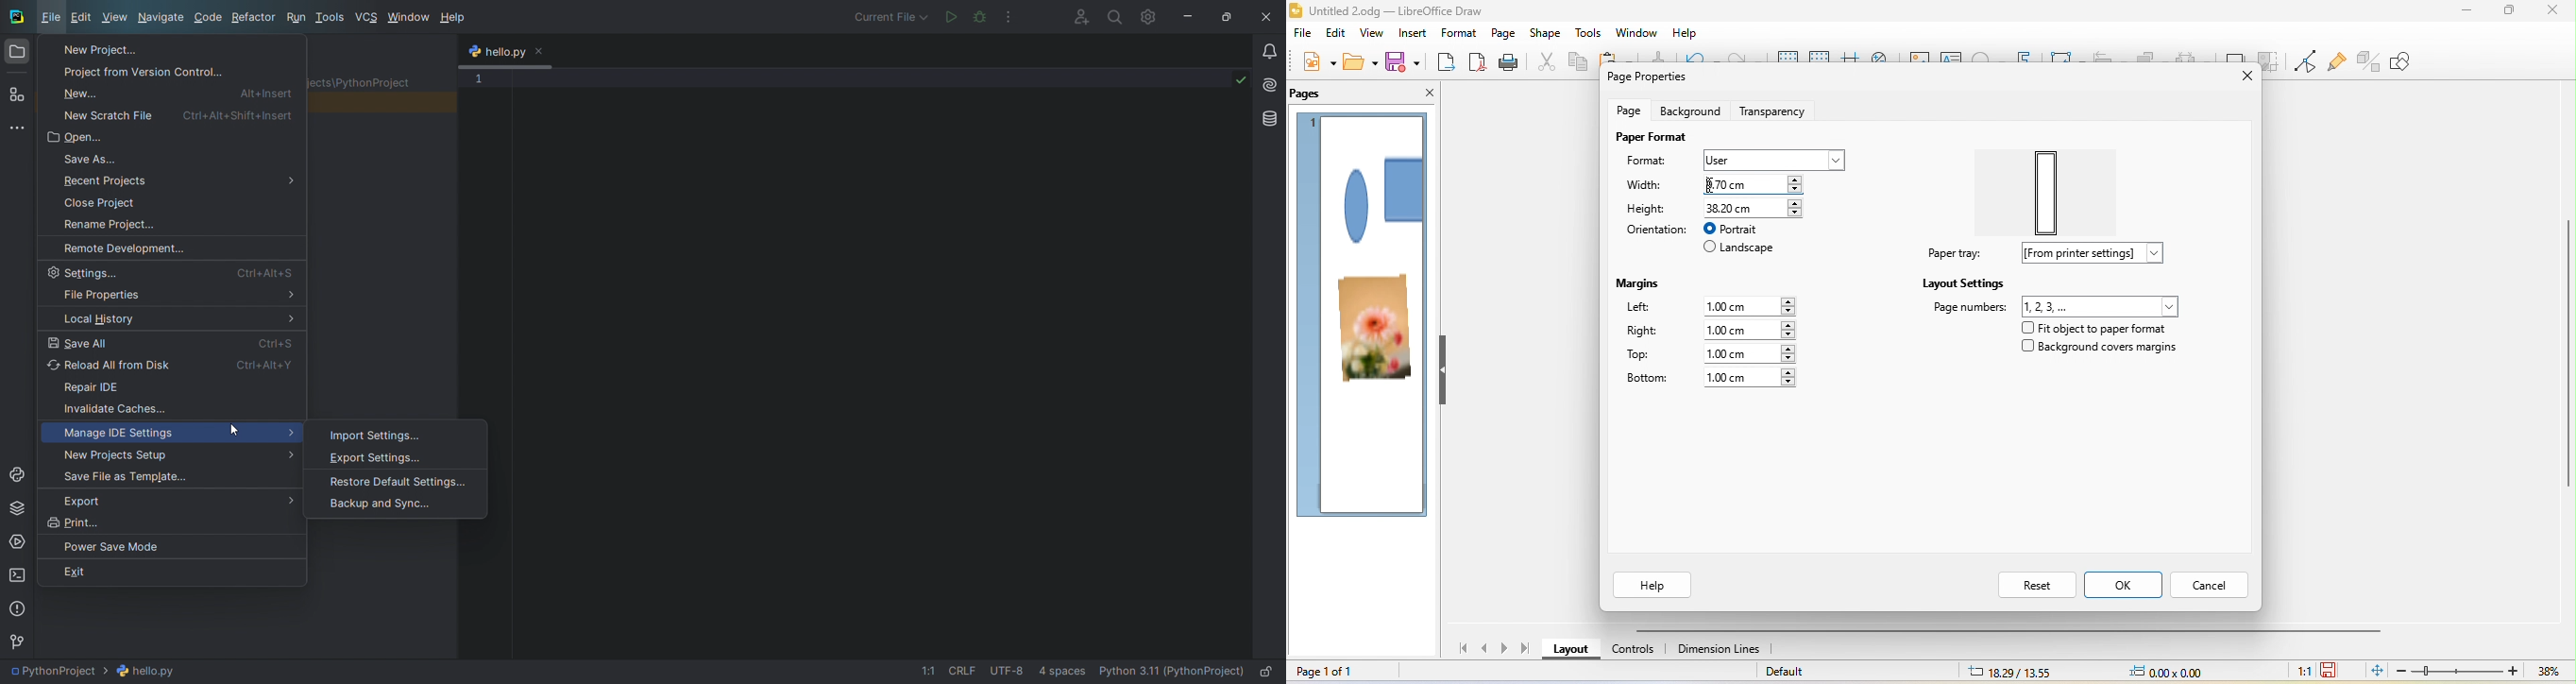  What do you see at coordinates (1632, 111) in the screenshot?
I see `page` at bounding box center [1632, 111].